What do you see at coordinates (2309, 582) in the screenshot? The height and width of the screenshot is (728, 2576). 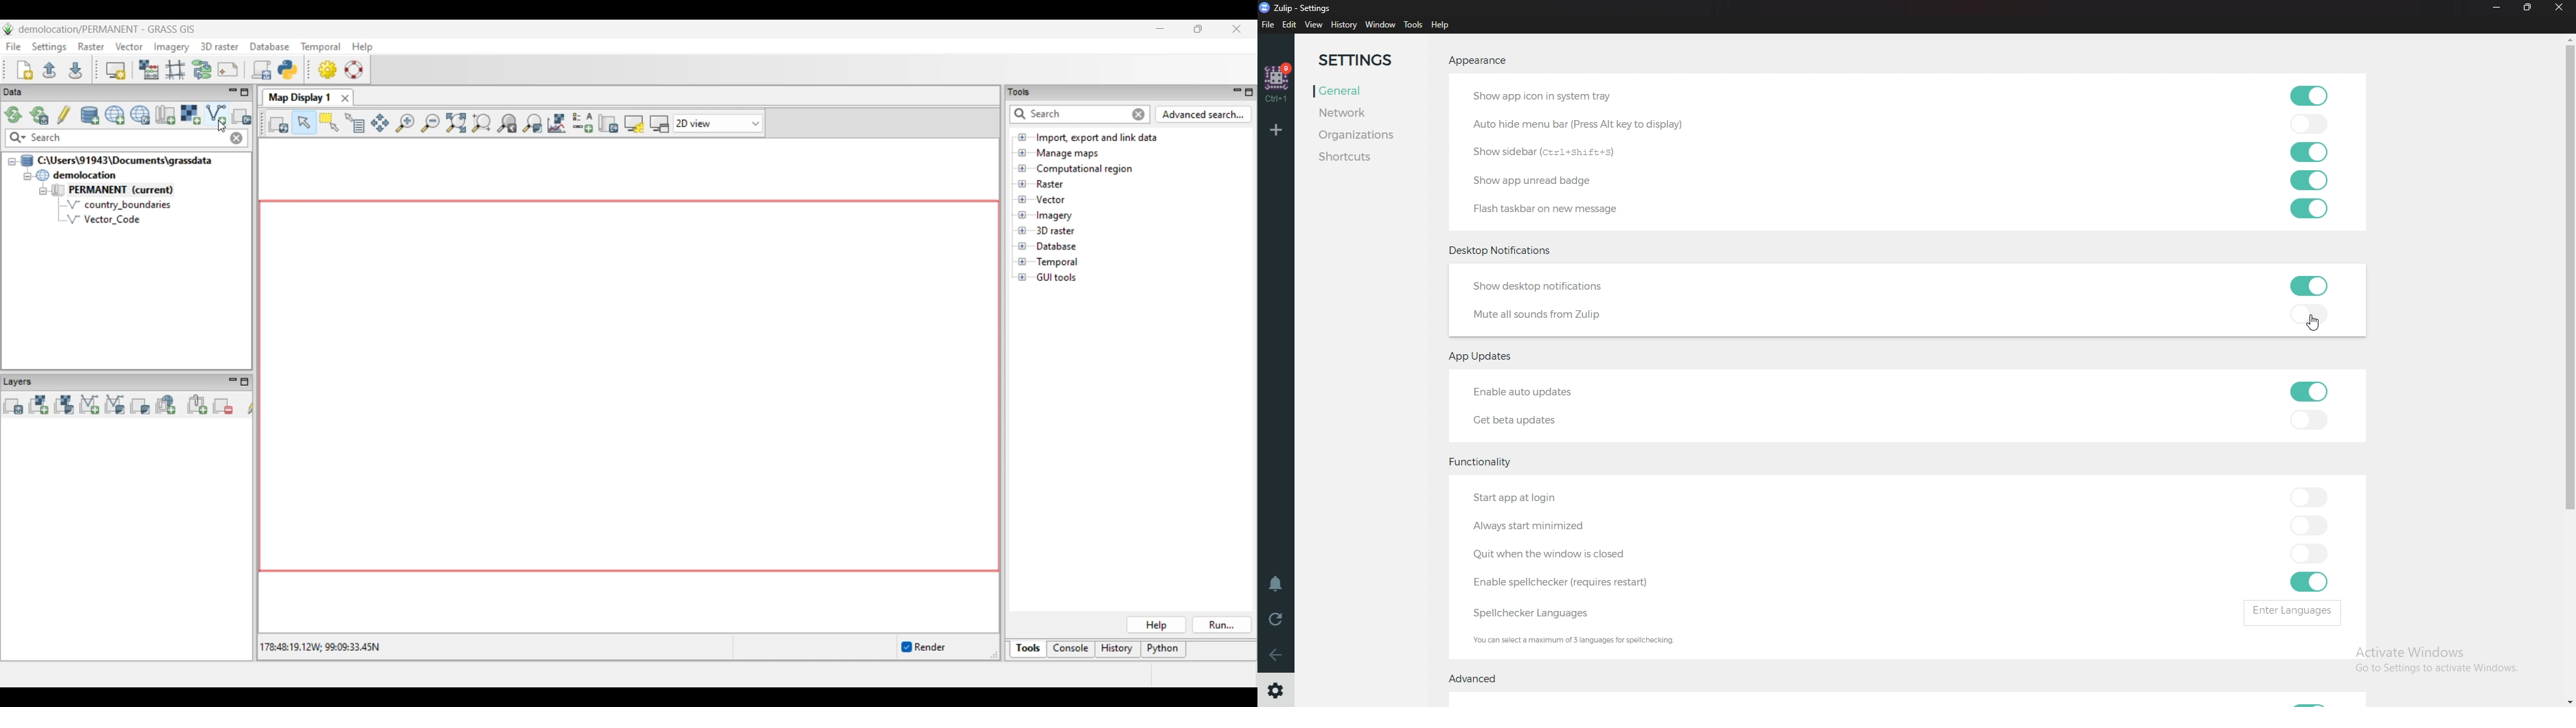 I see `toggle` at bounding box center [2309, 582].